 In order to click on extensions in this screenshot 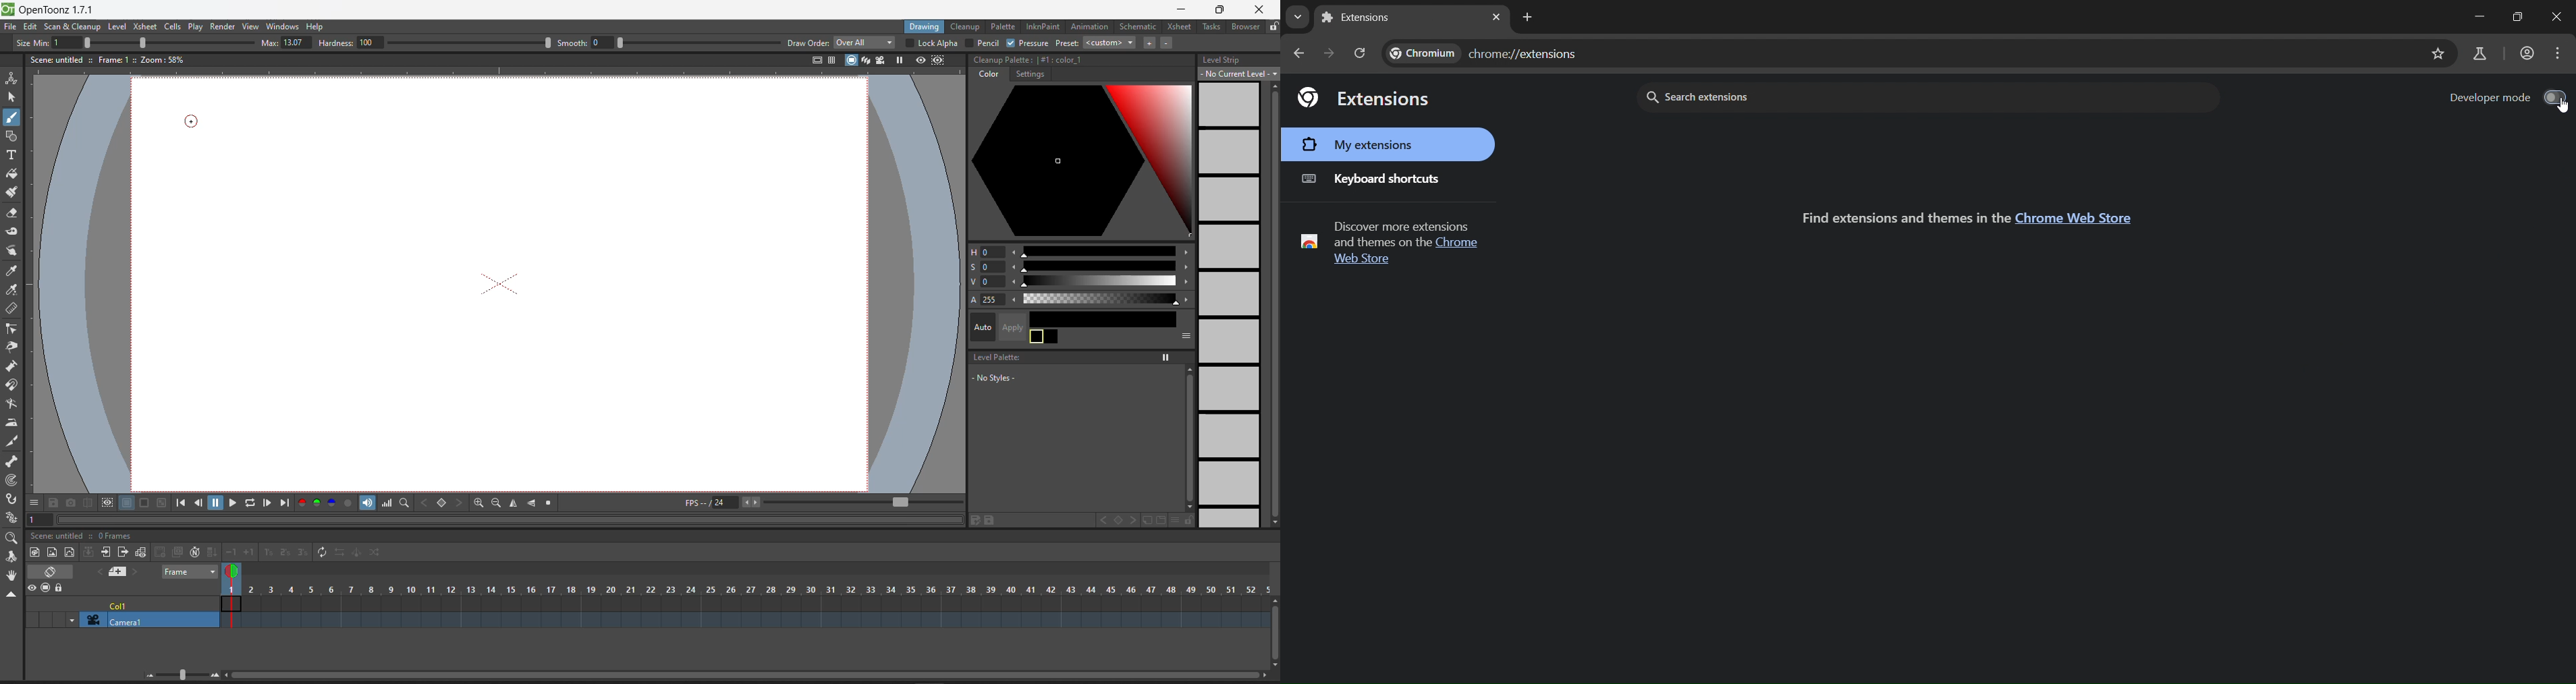, I will do `click(1365, 98)`.